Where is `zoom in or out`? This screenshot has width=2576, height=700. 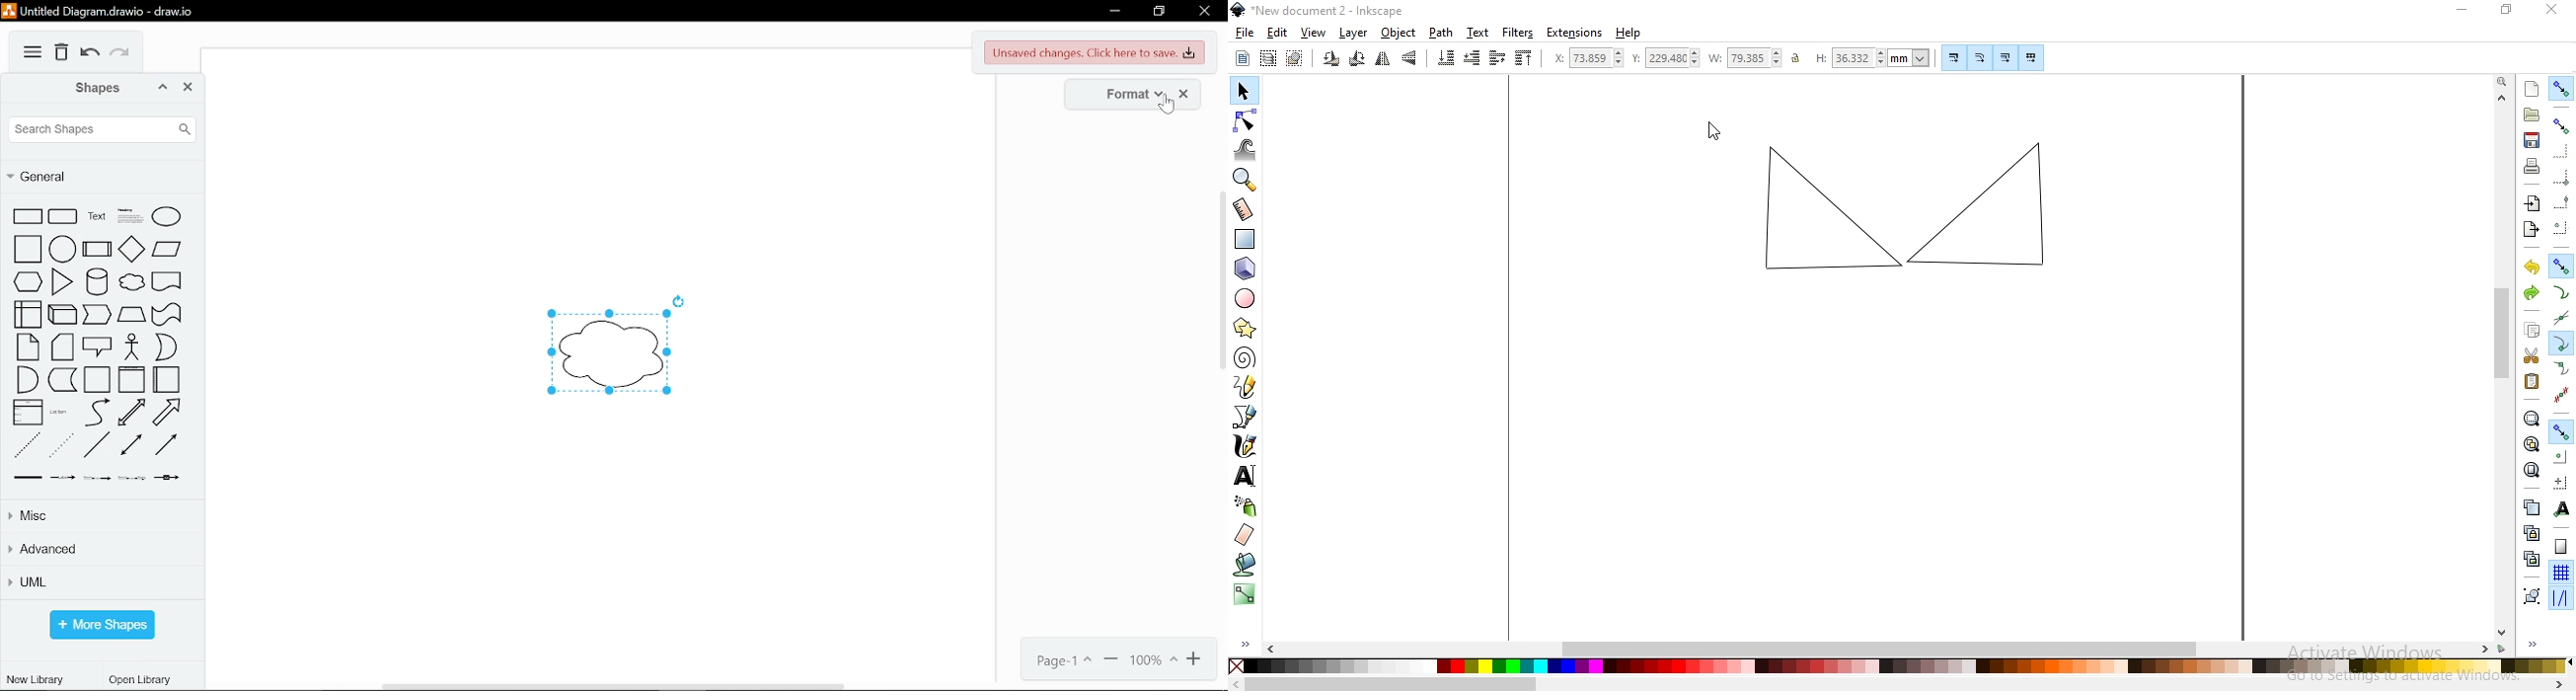
zoom in or out is located at coordinates (1245, 181).